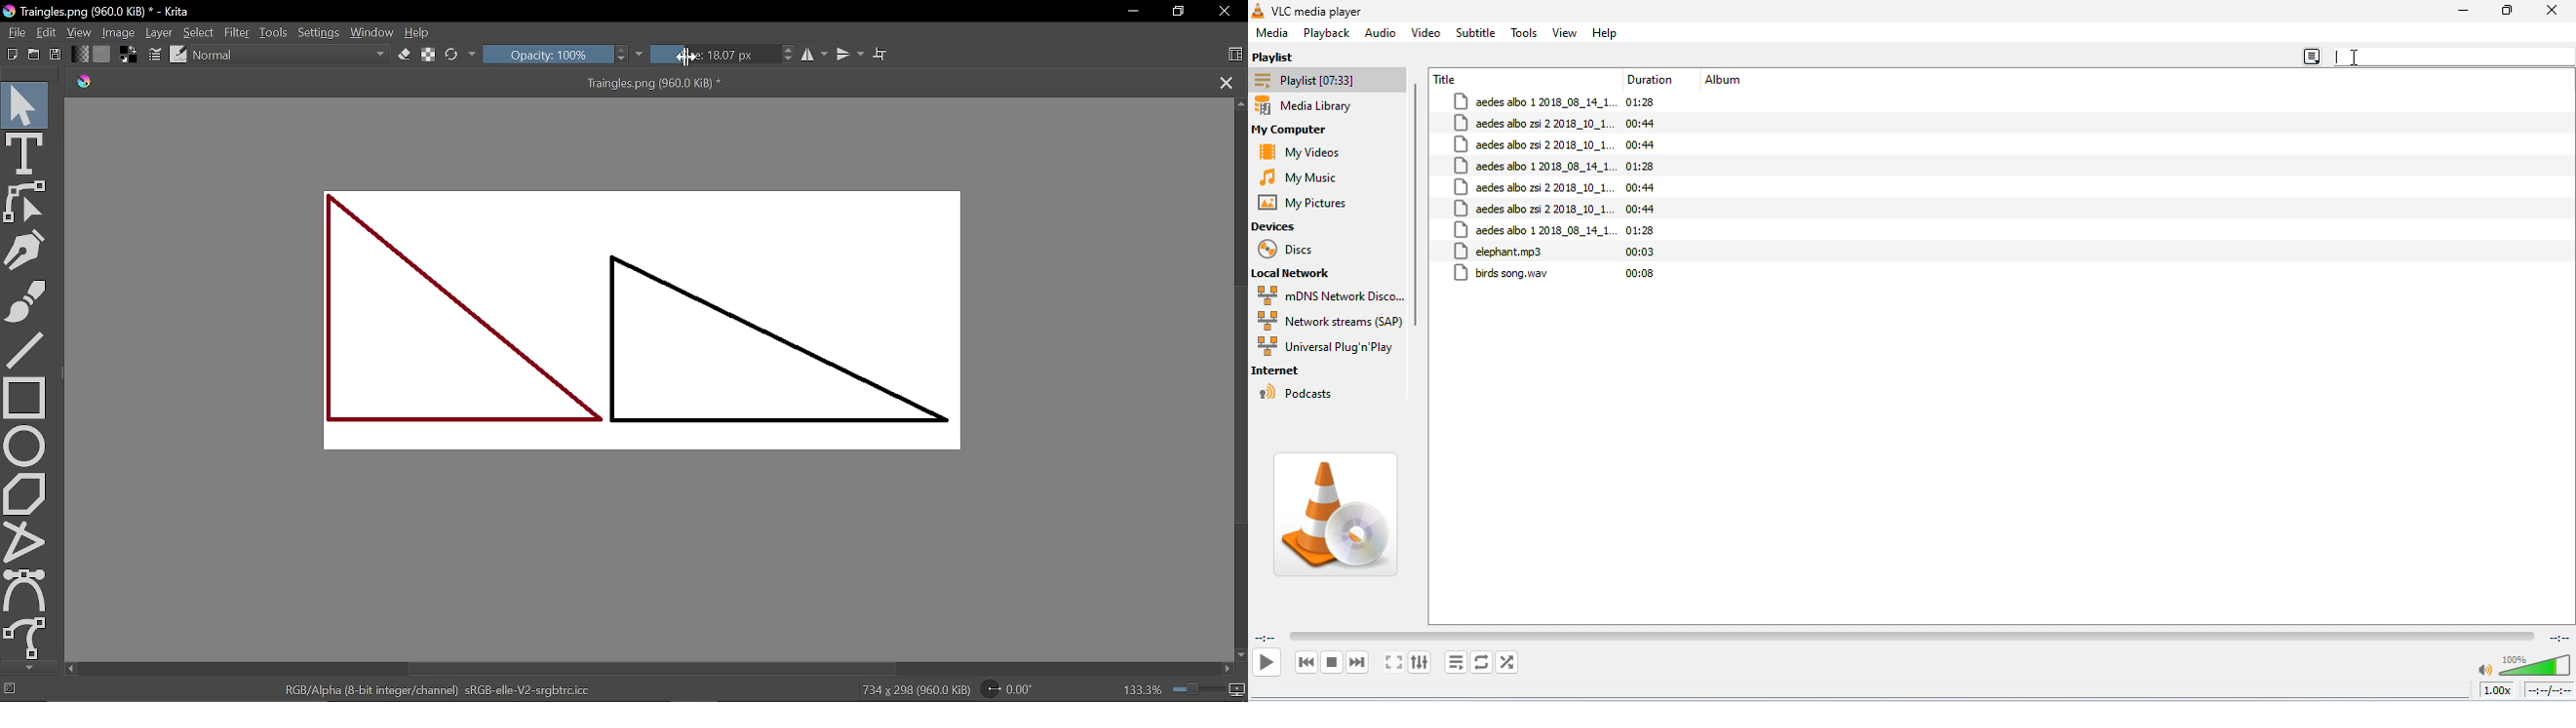  I want to click on Normal, so click(291, 55).